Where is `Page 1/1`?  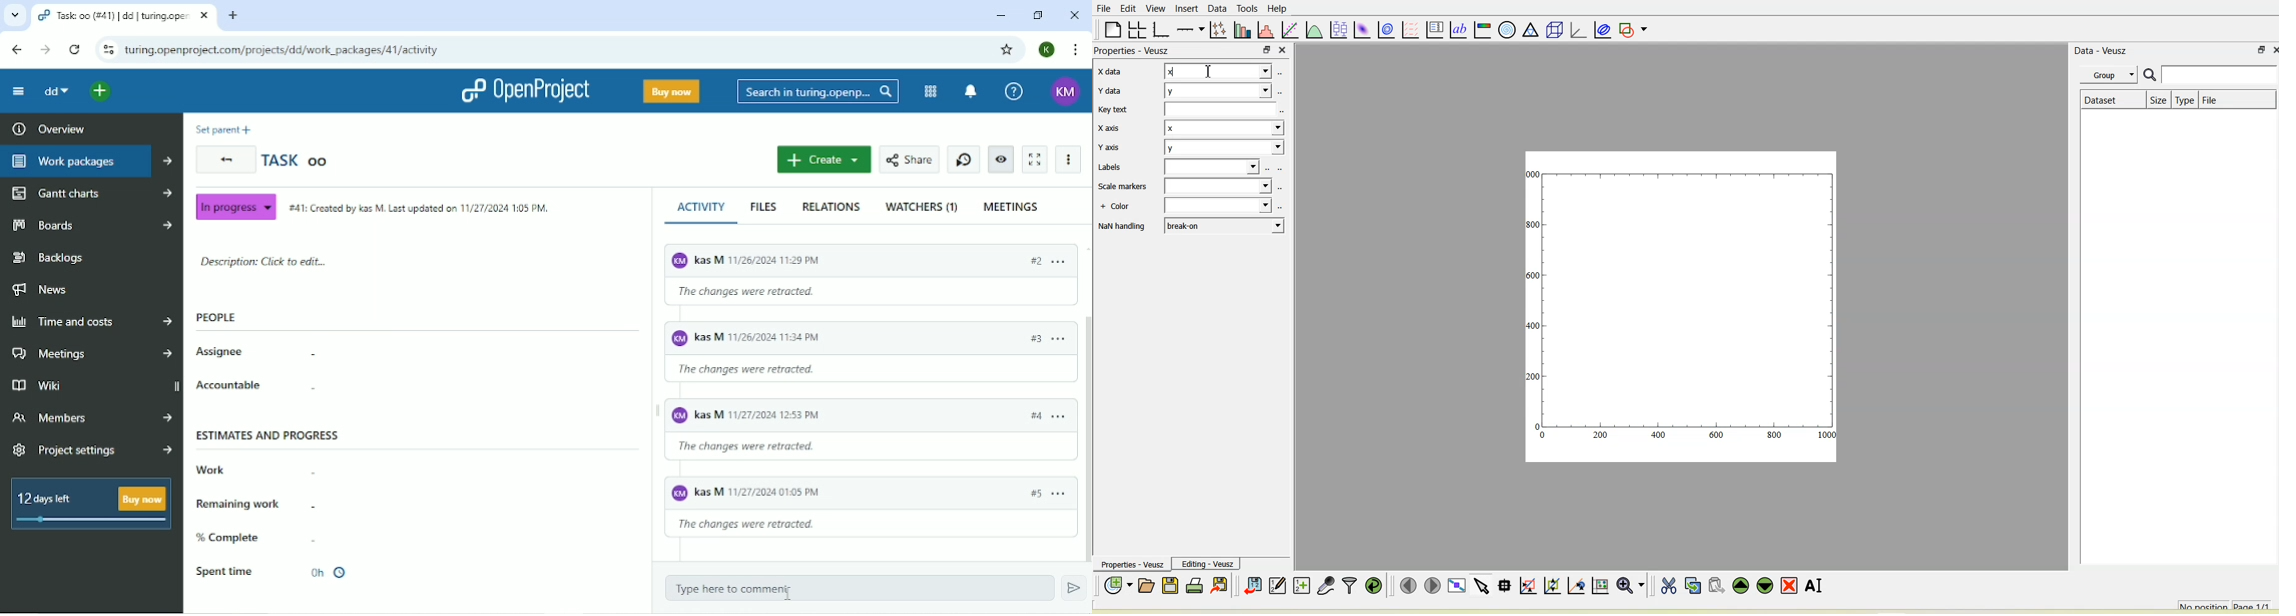
Page 1/1 is located at coordinates (2256, 605).